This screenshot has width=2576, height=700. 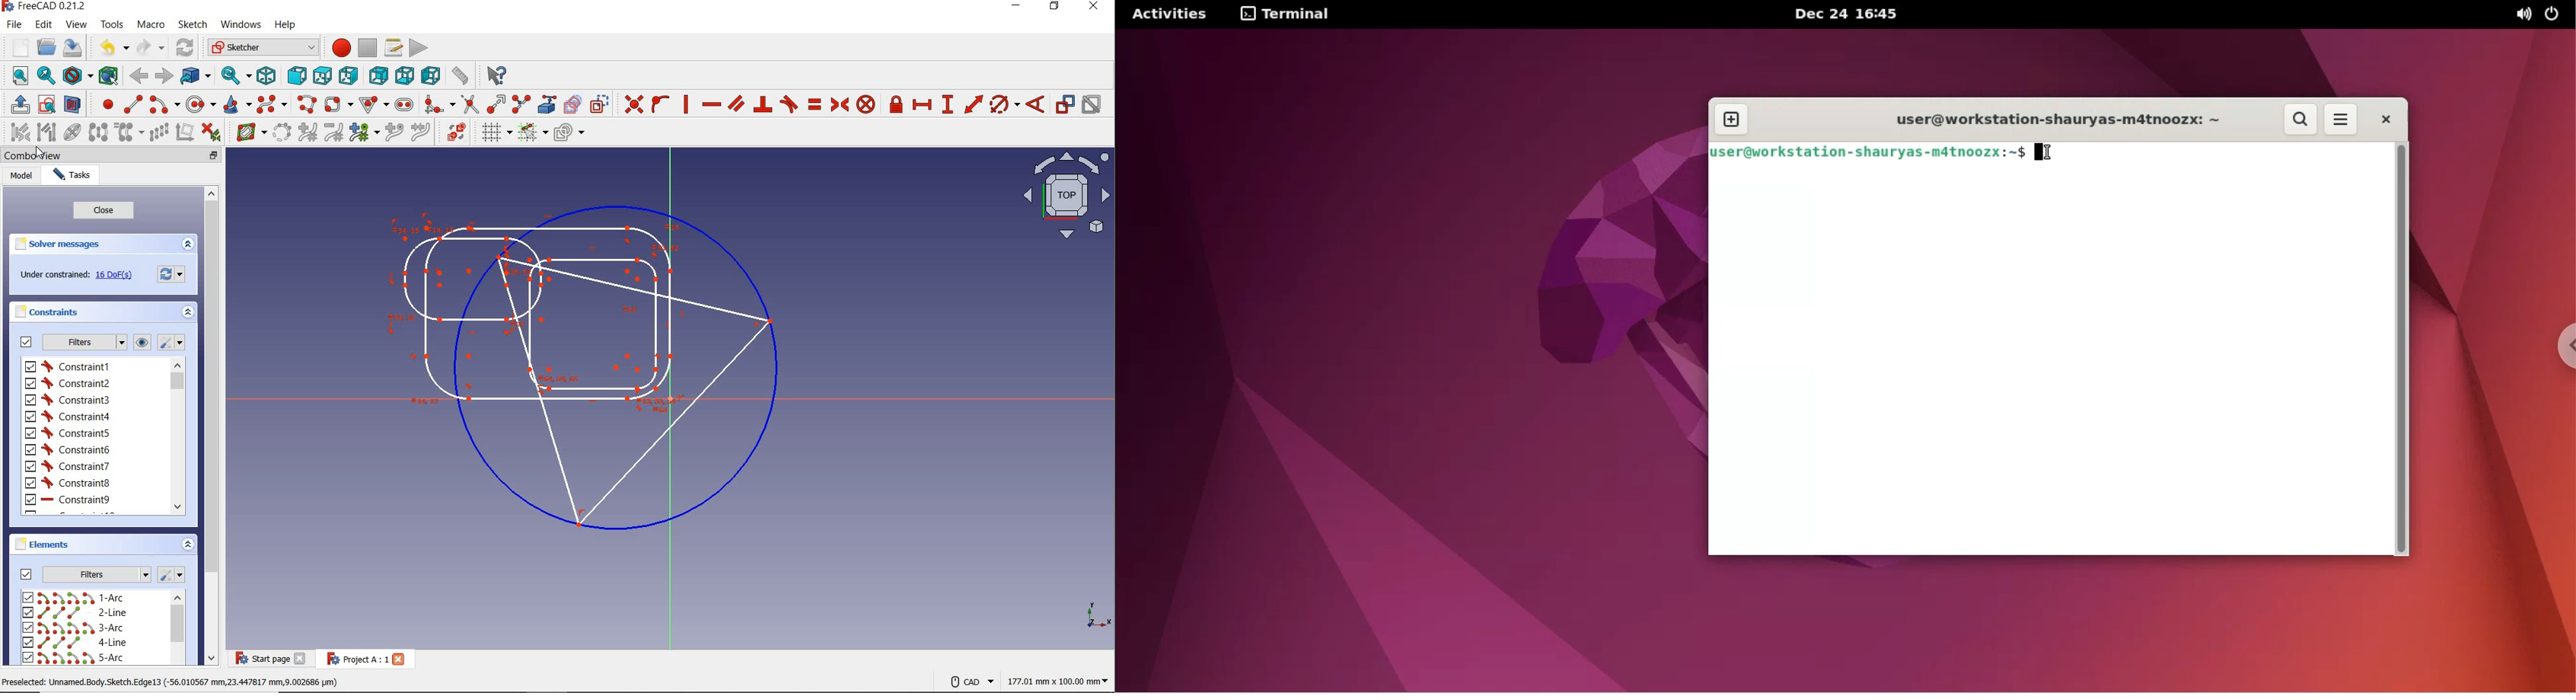 What do you see at coordinates (72, 48) in the screenshot?
I see `save` at bounding box center [72, 48].